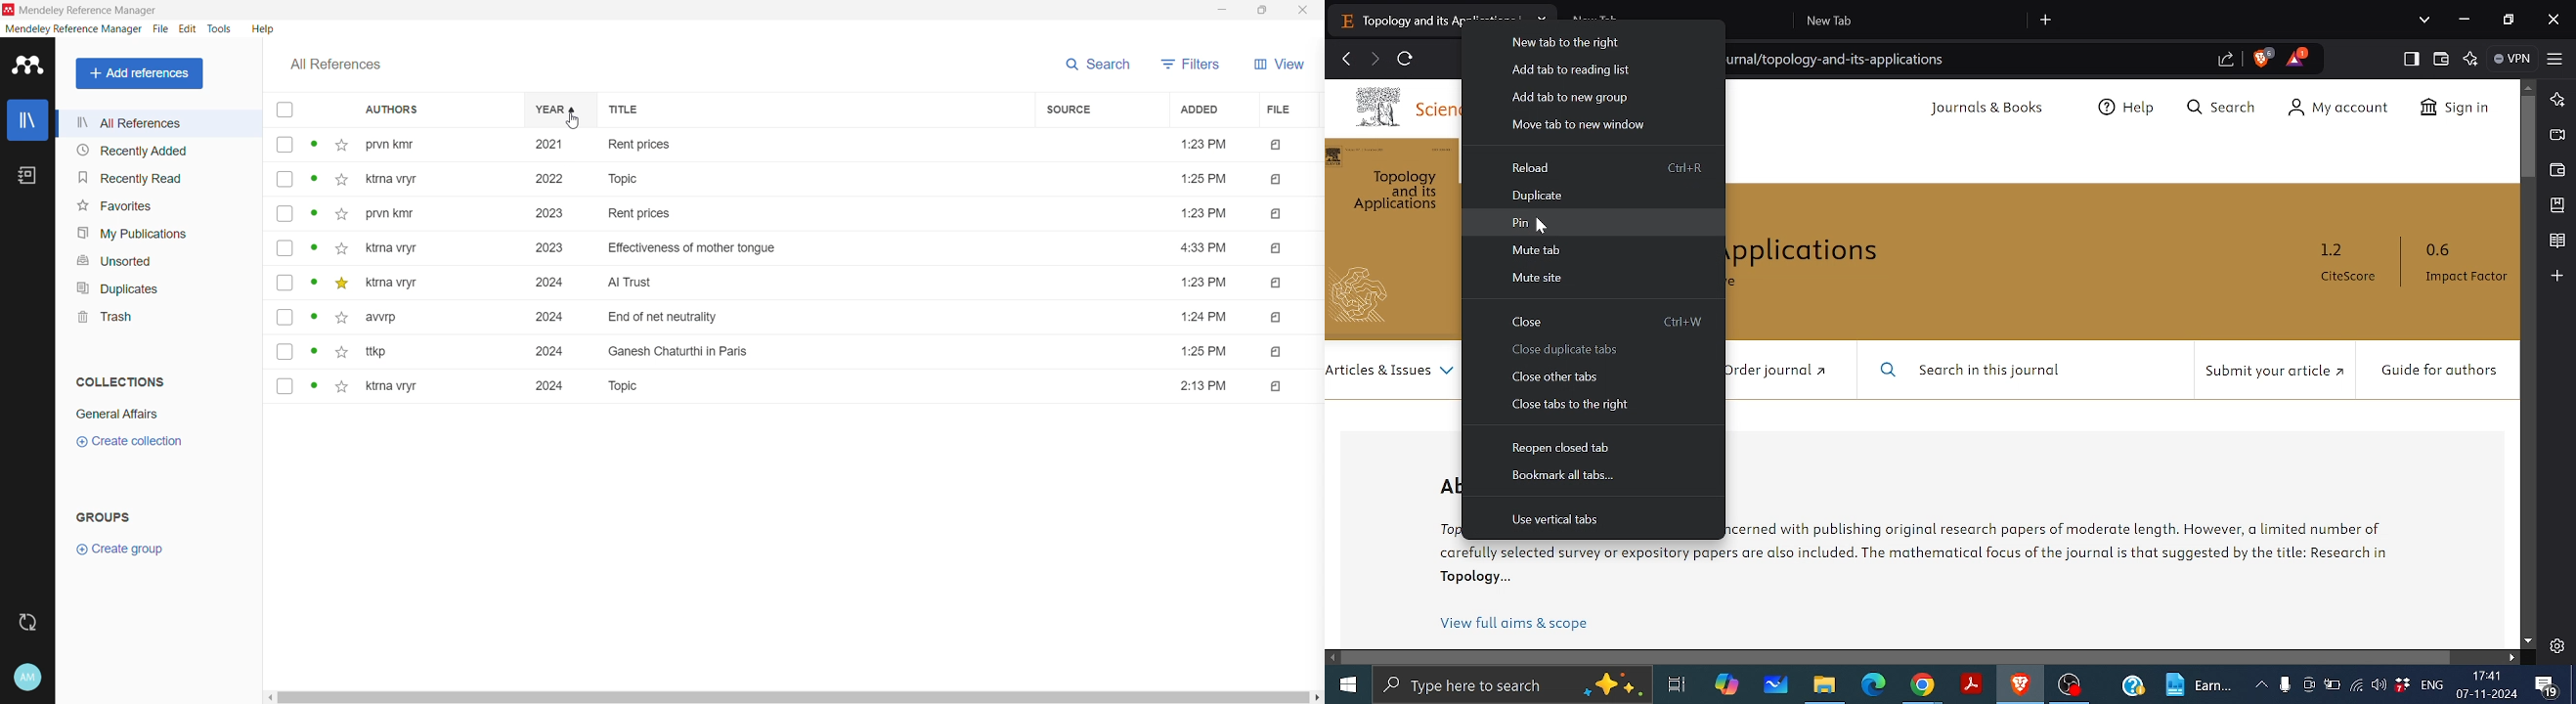 This screenshot has height=728, width=2576. What do you see at coordinates (285, 317) in the screenshot?
I see `select` at bounding box center [285, 317].